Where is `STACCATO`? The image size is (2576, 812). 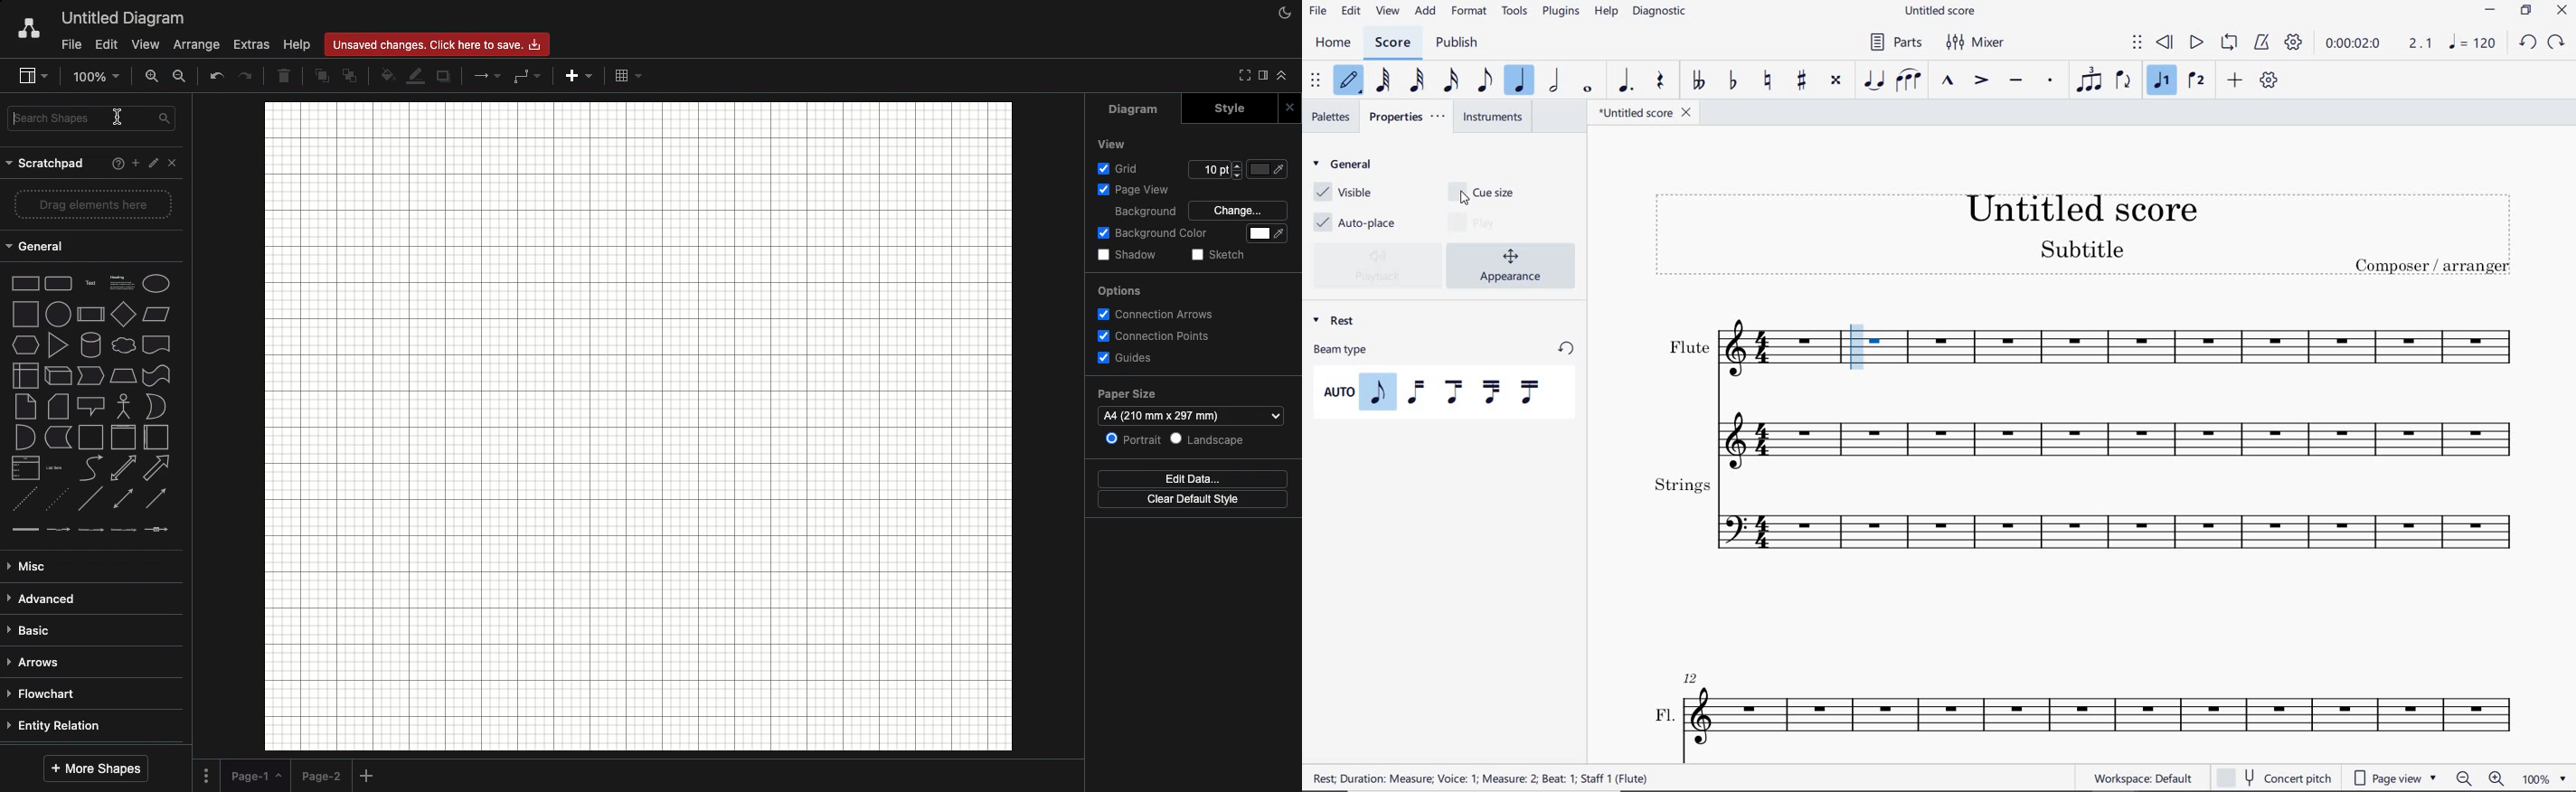
STACCATO is located at coordinates (2052, 81).